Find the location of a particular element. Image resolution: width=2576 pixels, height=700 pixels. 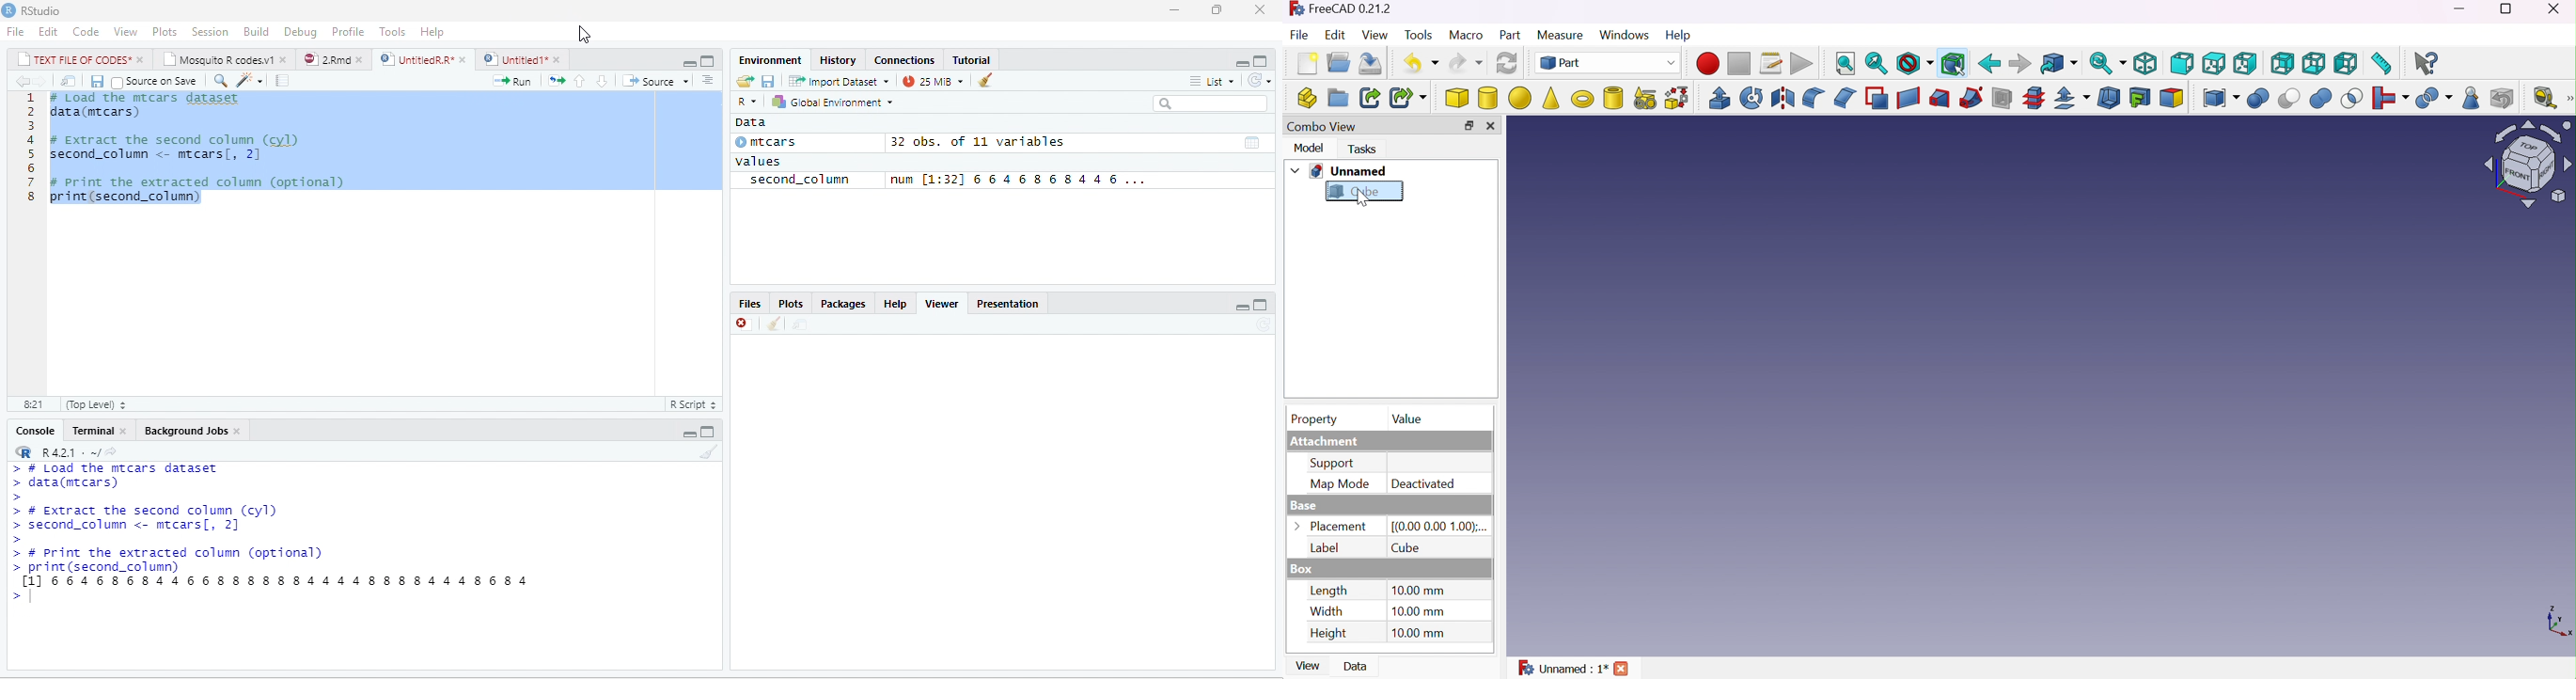

close is located at coordinates (463, 58).